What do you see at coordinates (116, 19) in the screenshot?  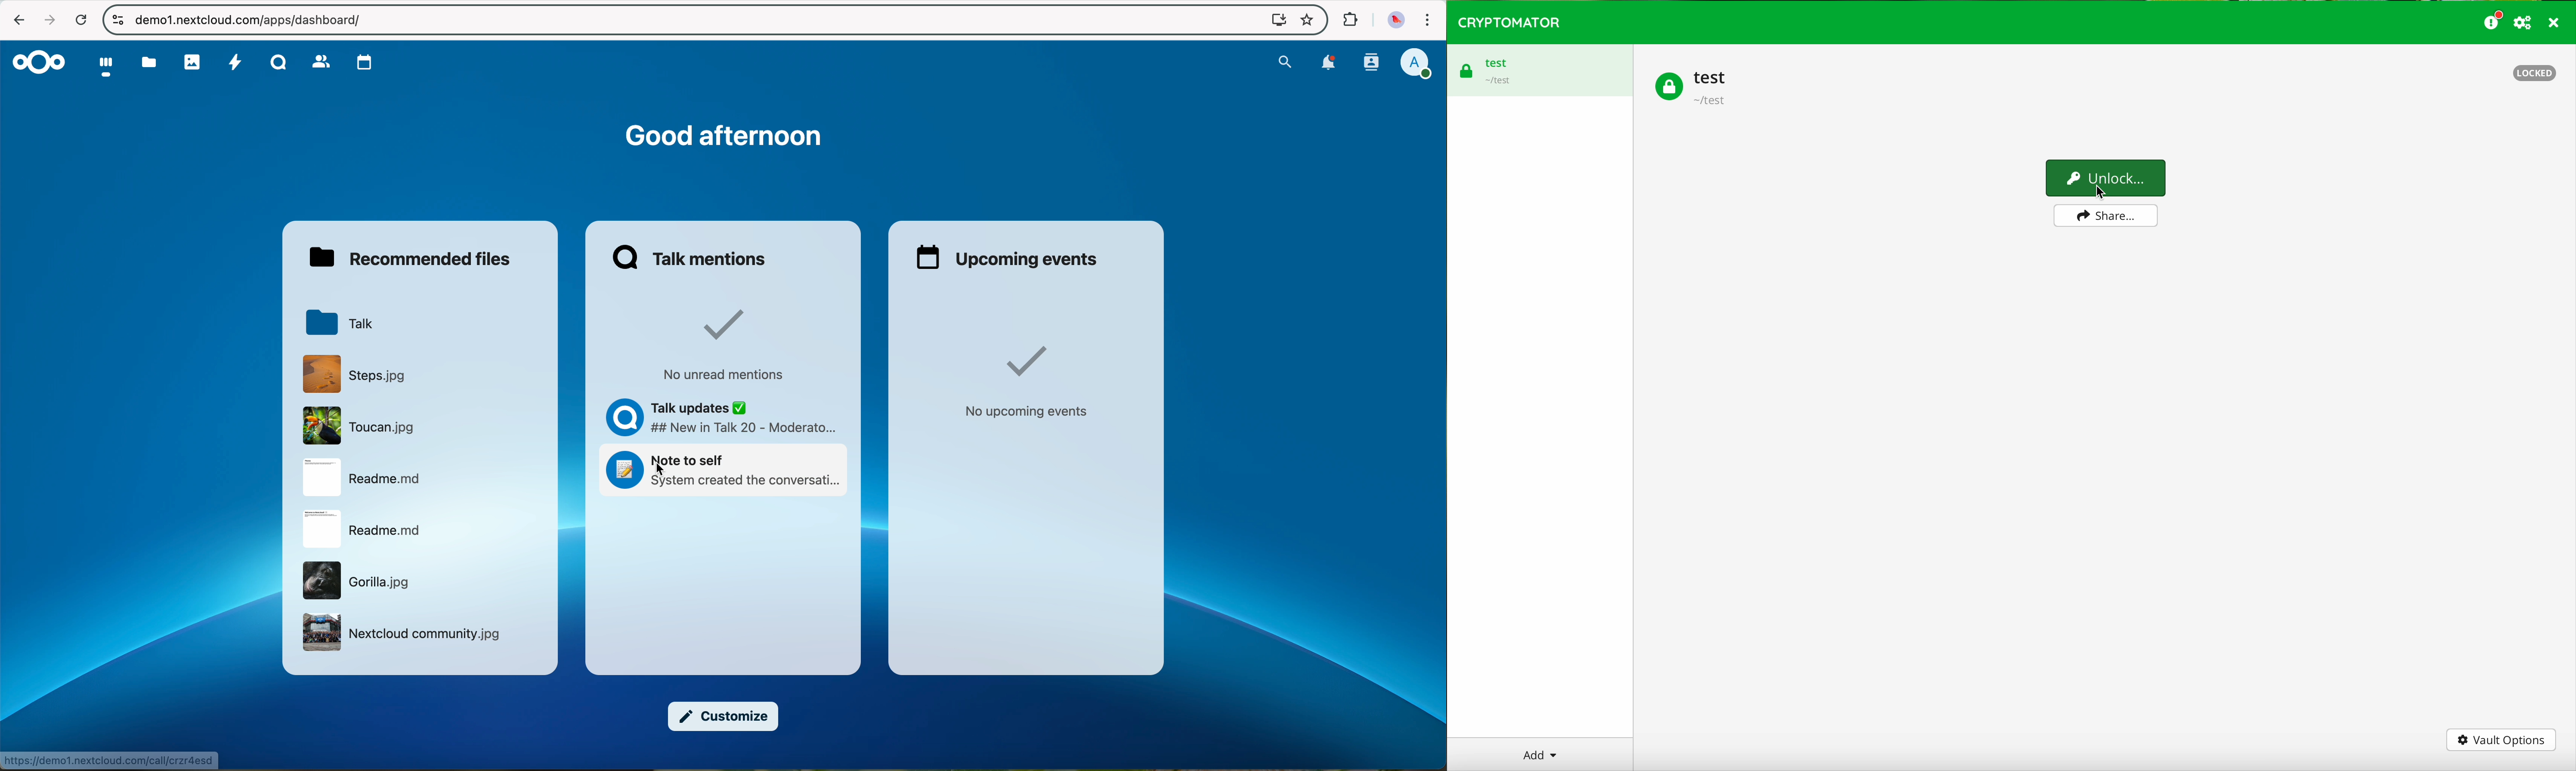 I see `controls` at bounding box center [116, 19].